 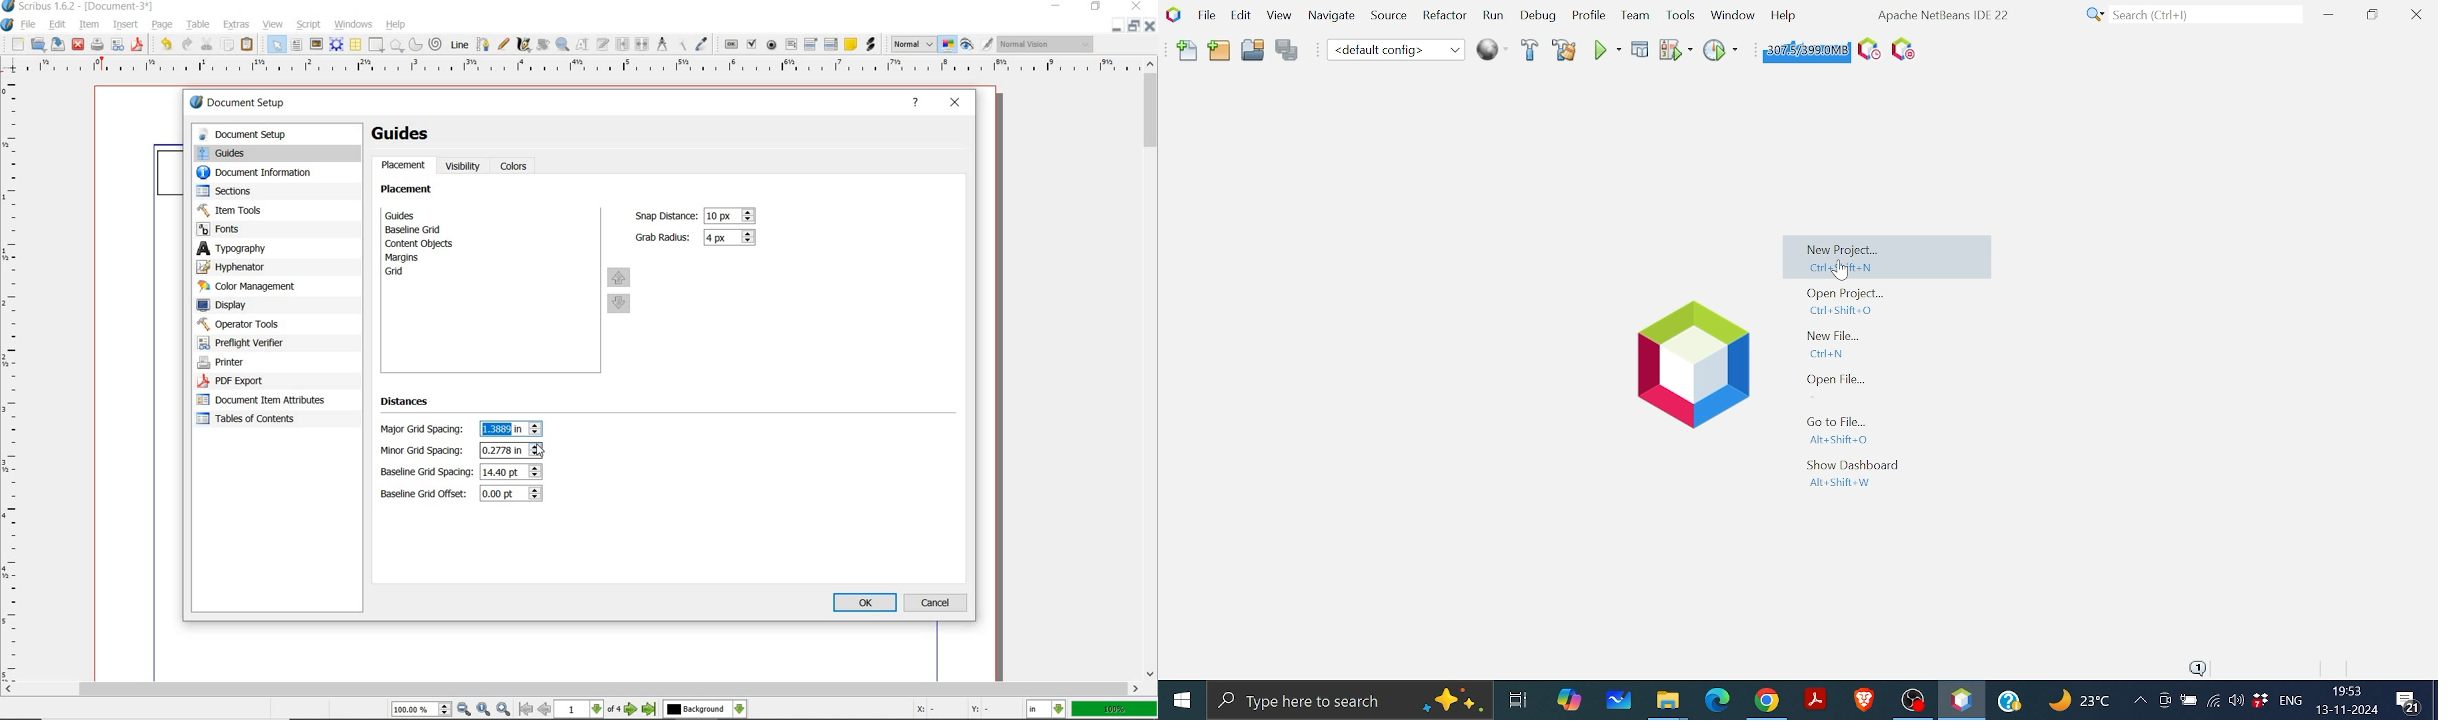 I want to click on spiral, so click(x=436, y=43).